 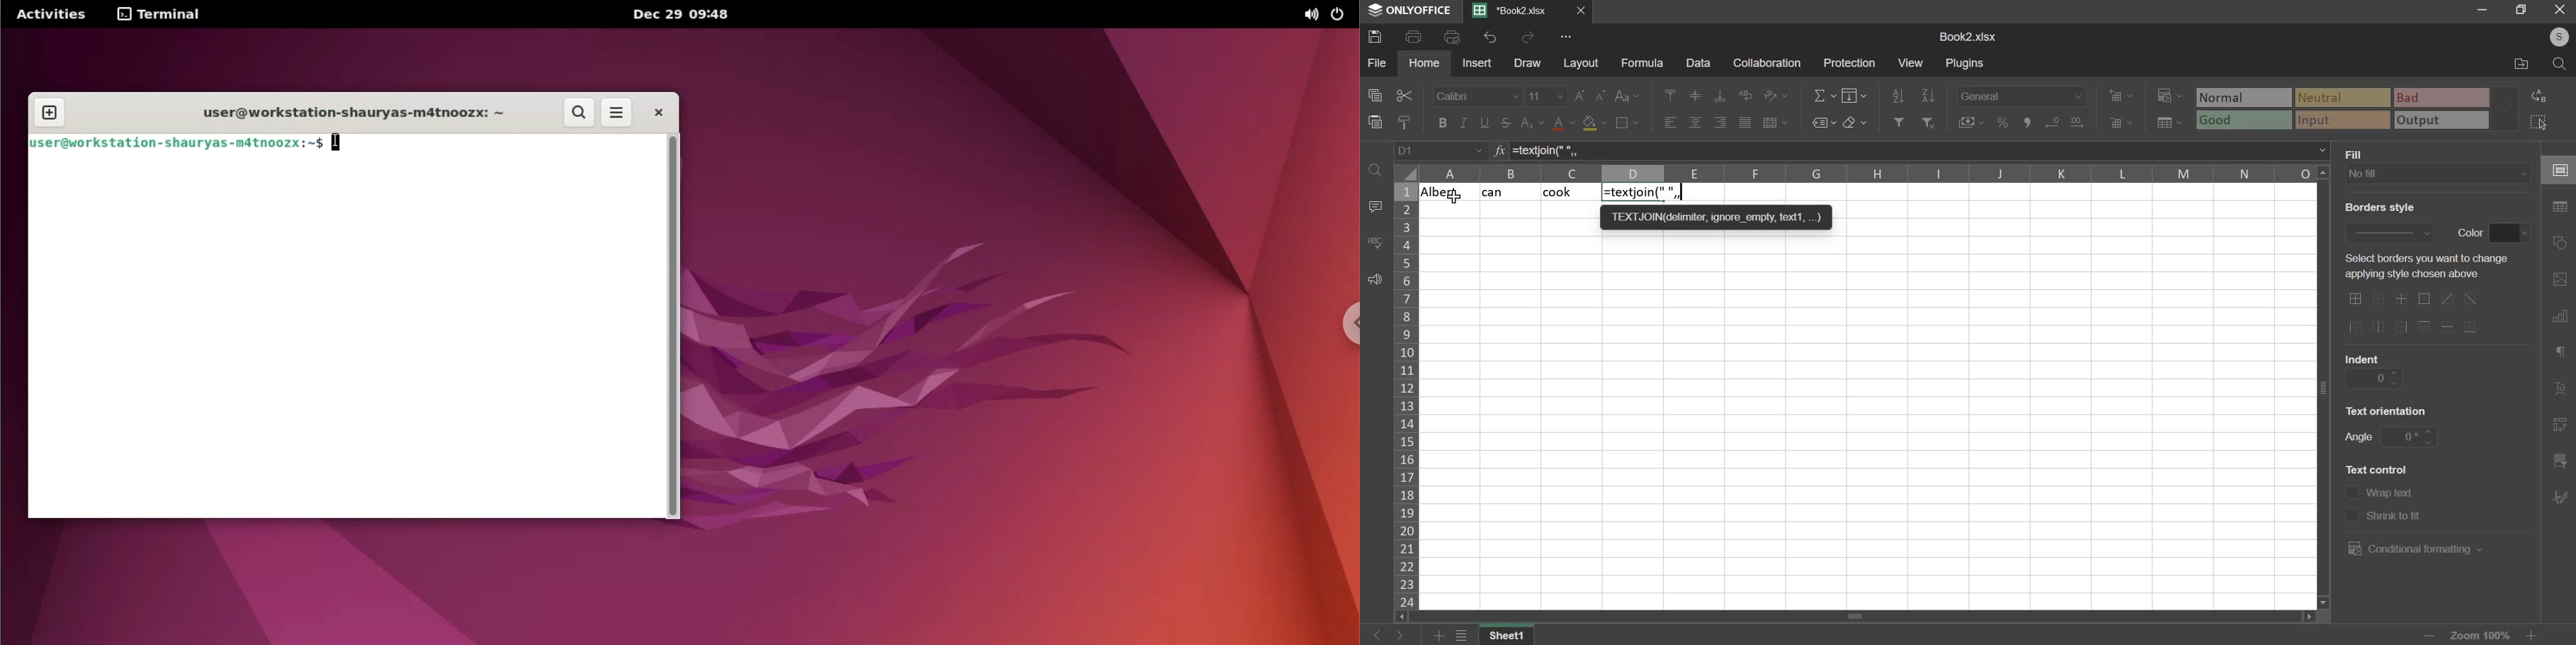 What do you see at coordinates (2326, 386) in the screenshot?
I see `vertical scroll bar` at bounding box center [2326, 386].